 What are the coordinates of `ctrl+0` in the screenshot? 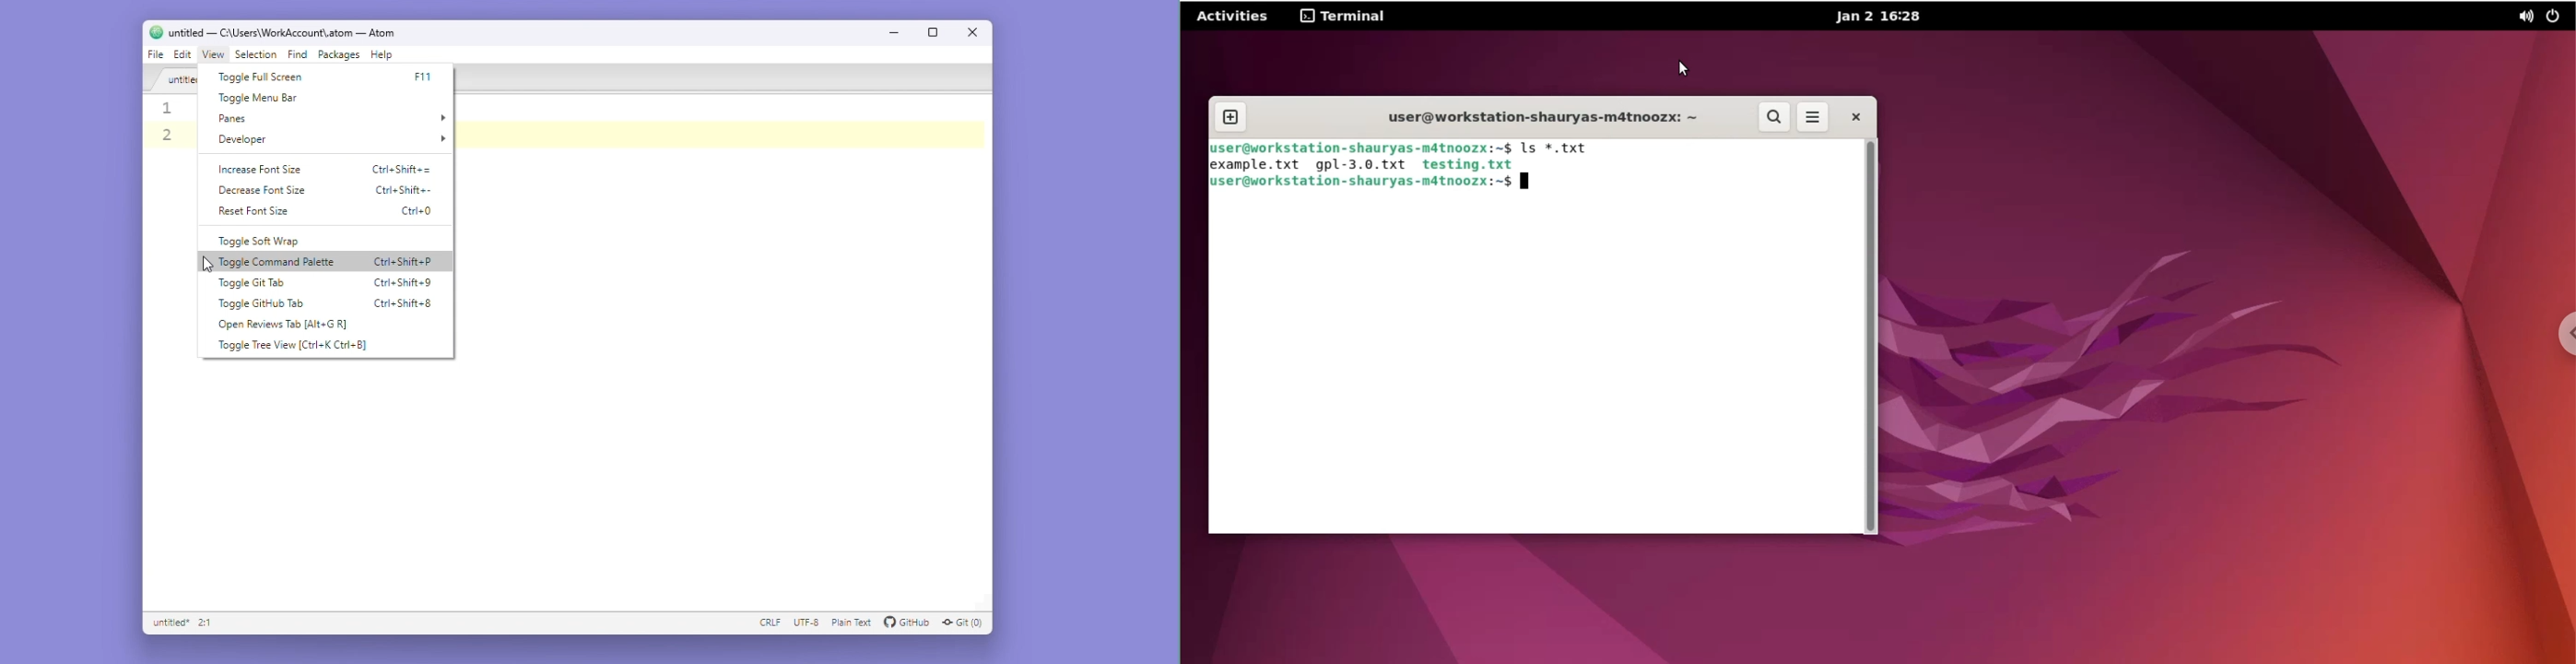 It's located at (420, 213).